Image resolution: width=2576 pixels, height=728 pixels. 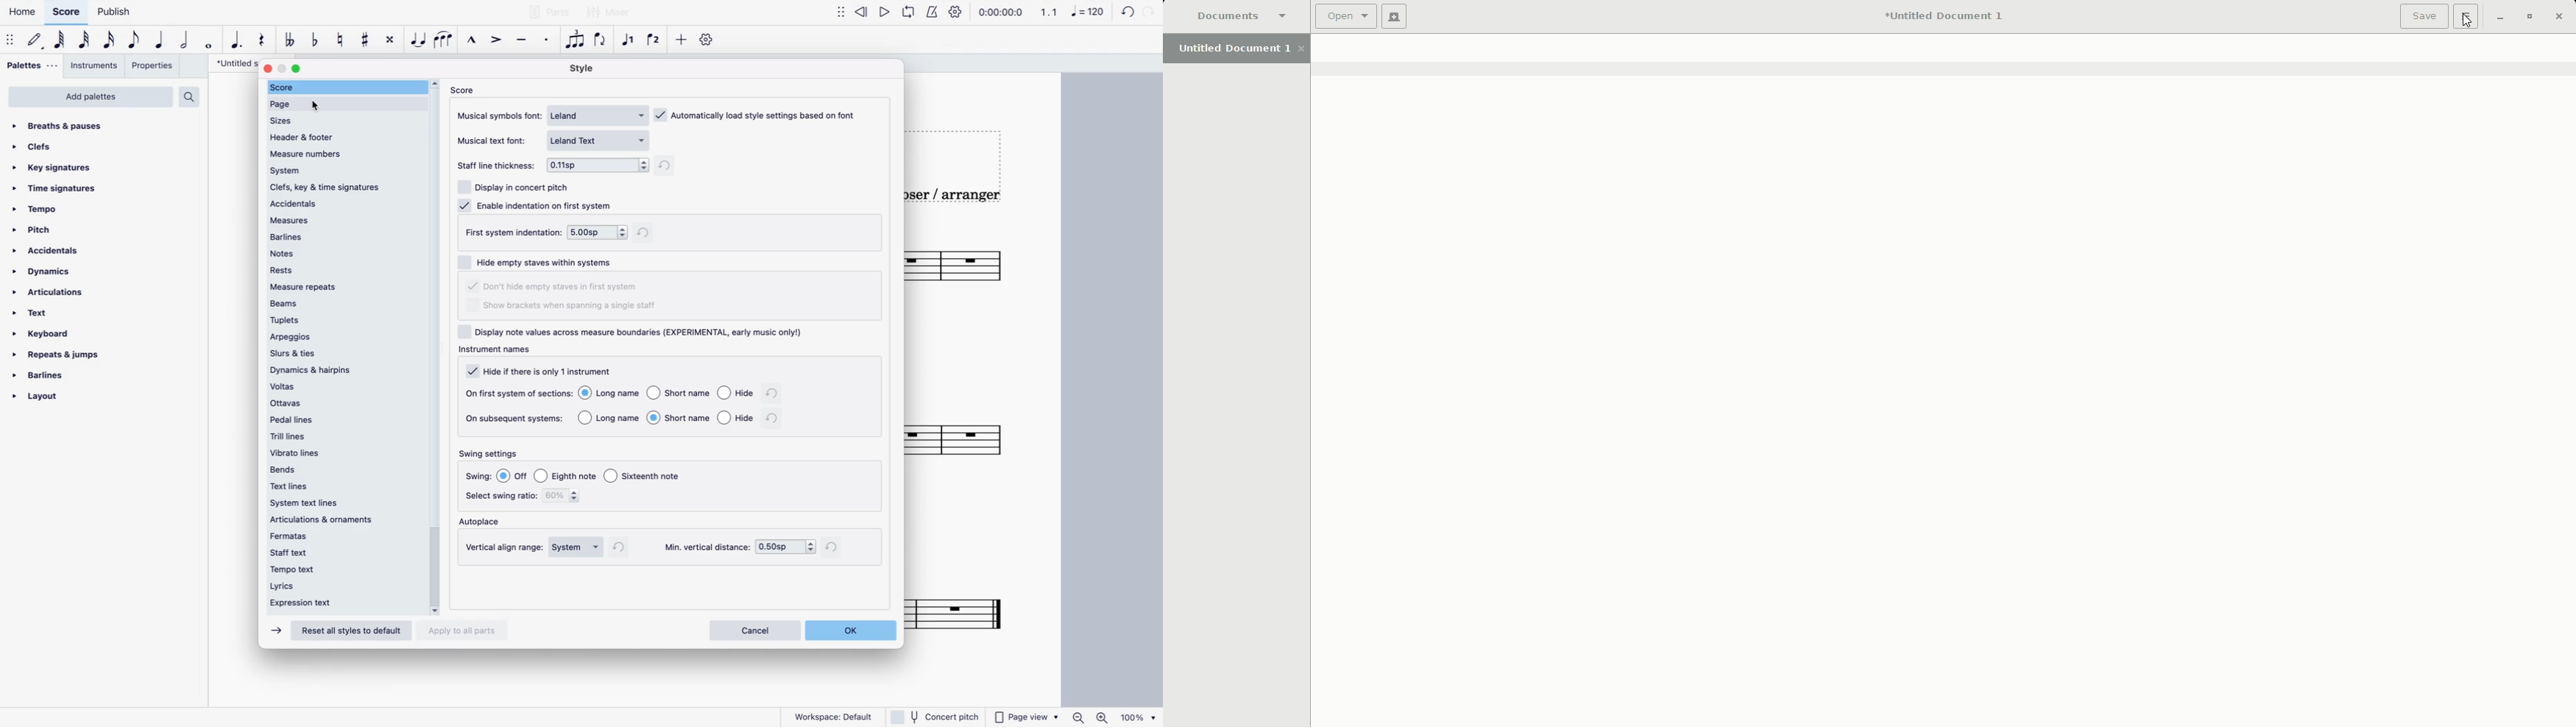 What do you see at coordinates (601, 138) in the screenshot?
I see `font` at bounding box center [601, 138].